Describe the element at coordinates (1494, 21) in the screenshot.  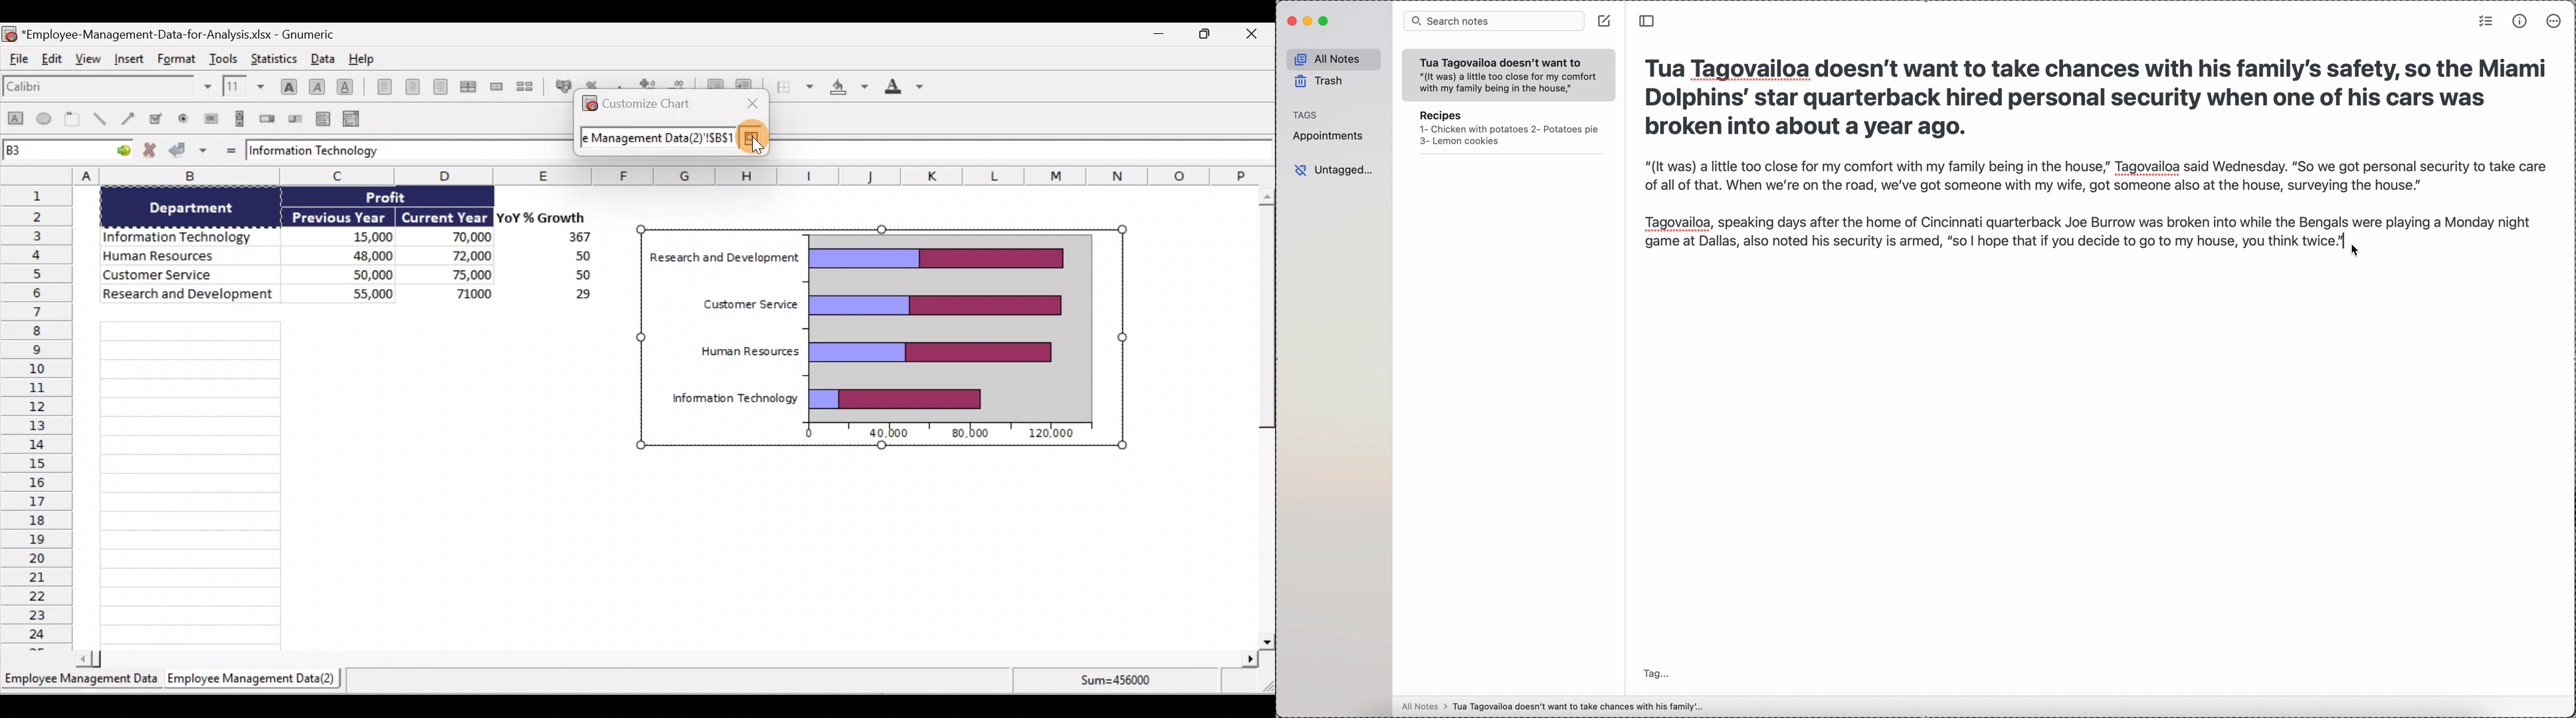
I see `search bar` at that location.